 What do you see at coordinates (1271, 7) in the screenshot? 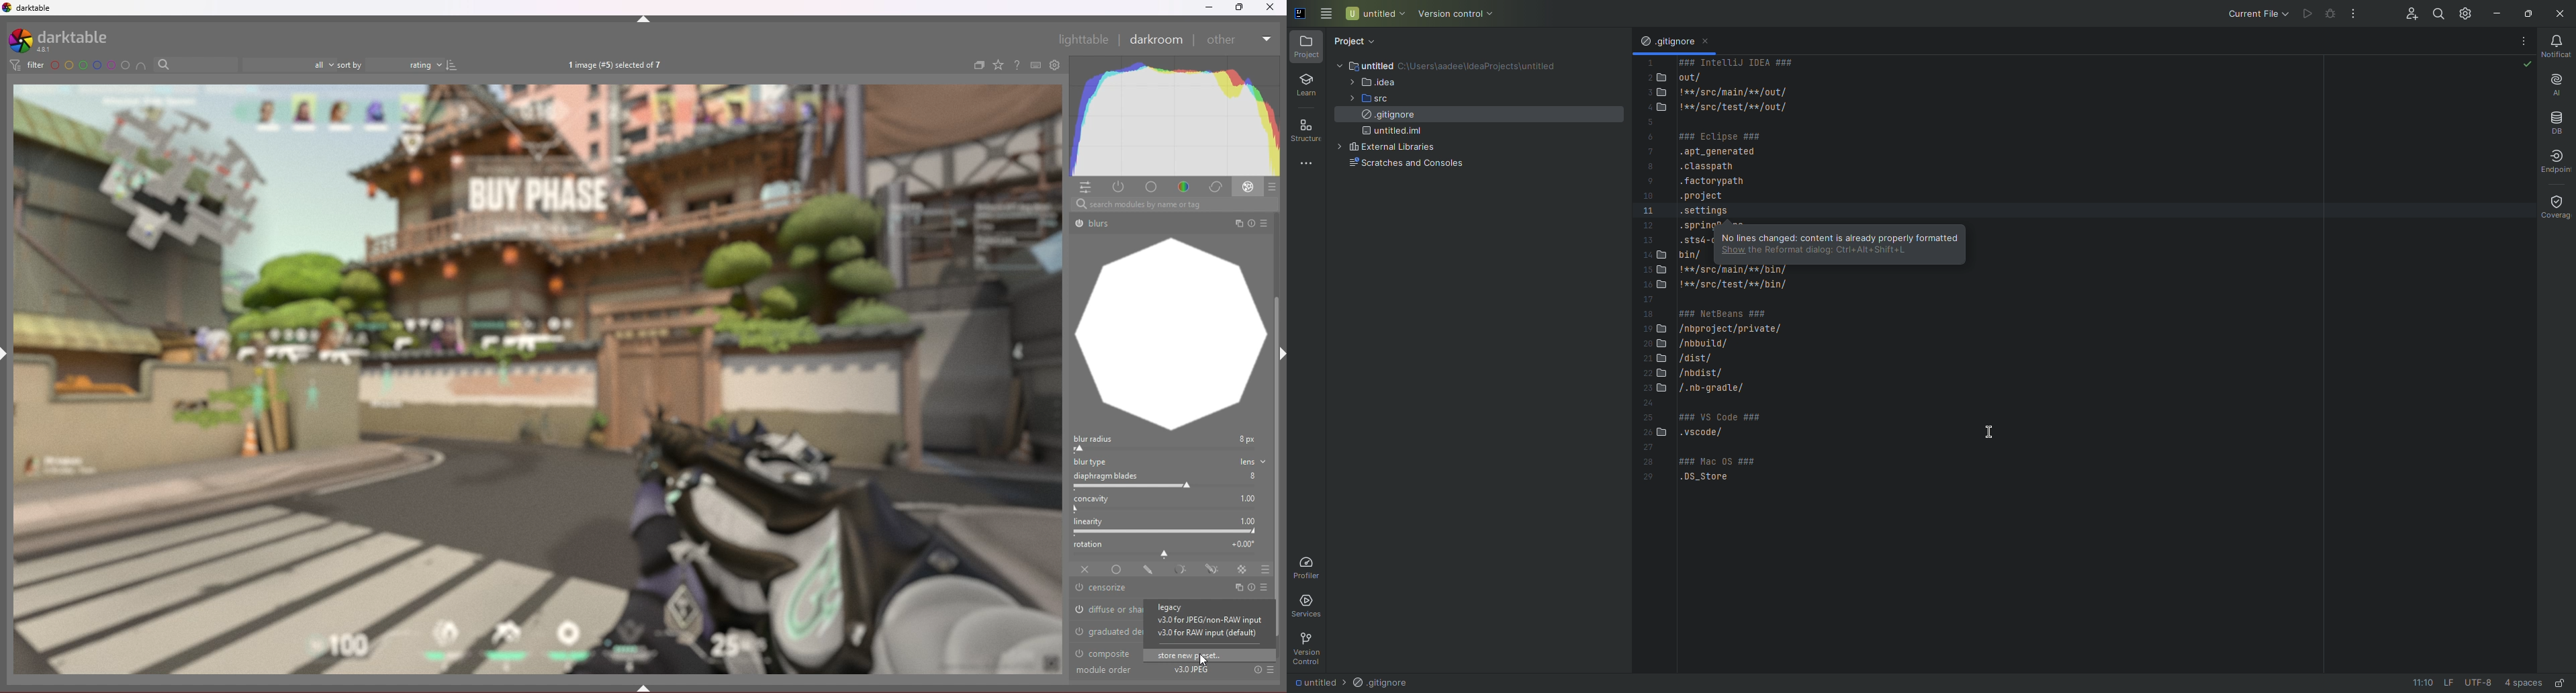
I see `` at bounding box center [1271, 7].